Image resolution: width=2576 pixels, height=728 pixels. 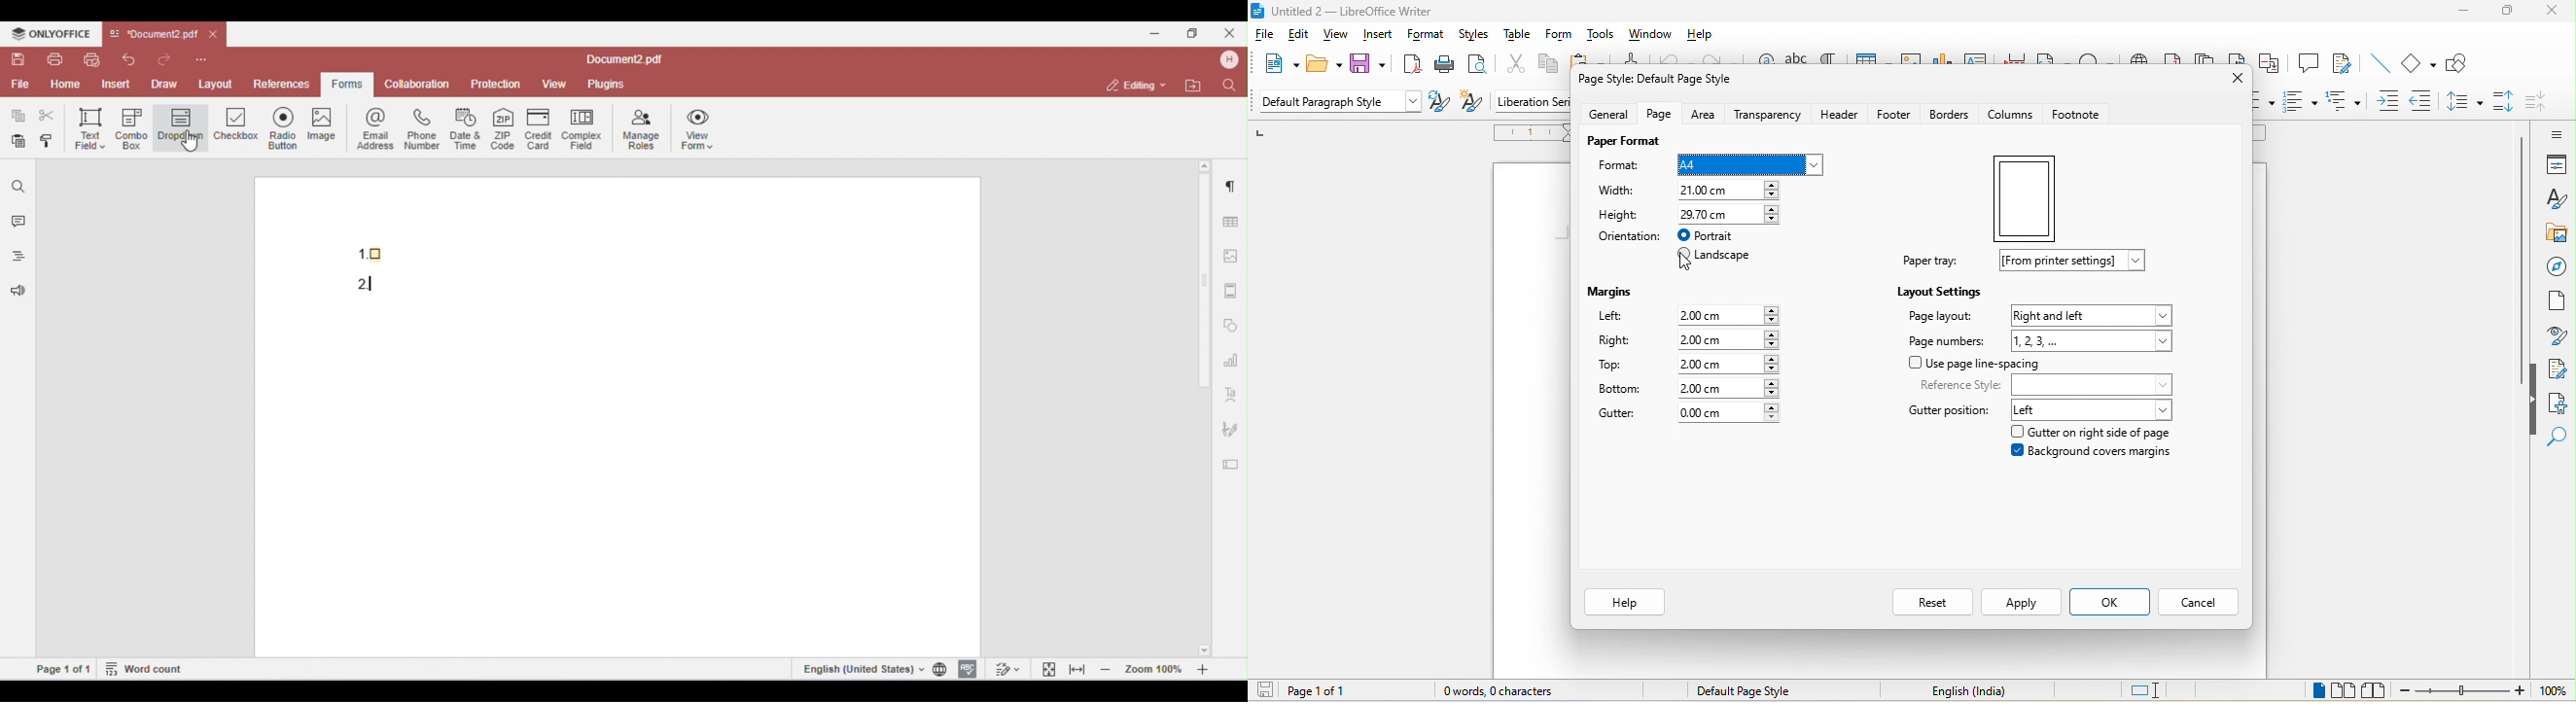 I want to click on header, so click(x=1841, y=116).